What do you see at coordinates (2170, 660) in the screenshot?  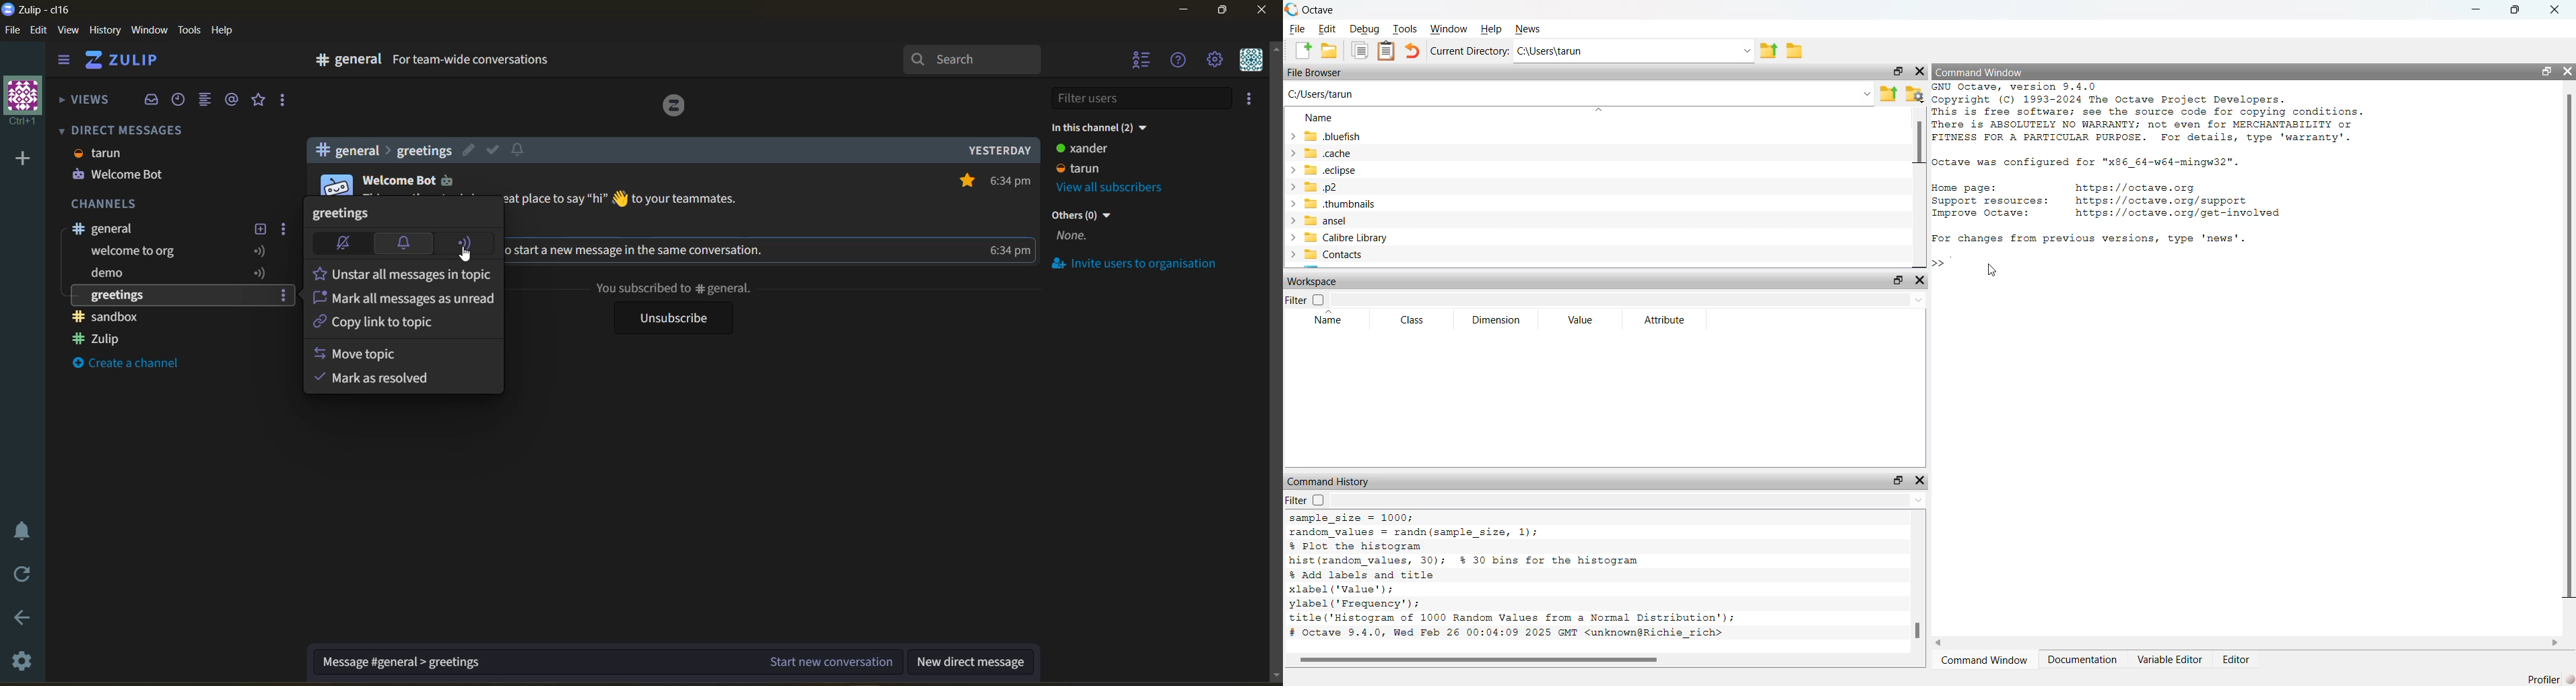 I see `Variable Editor` at bounding box center [2170, 660].